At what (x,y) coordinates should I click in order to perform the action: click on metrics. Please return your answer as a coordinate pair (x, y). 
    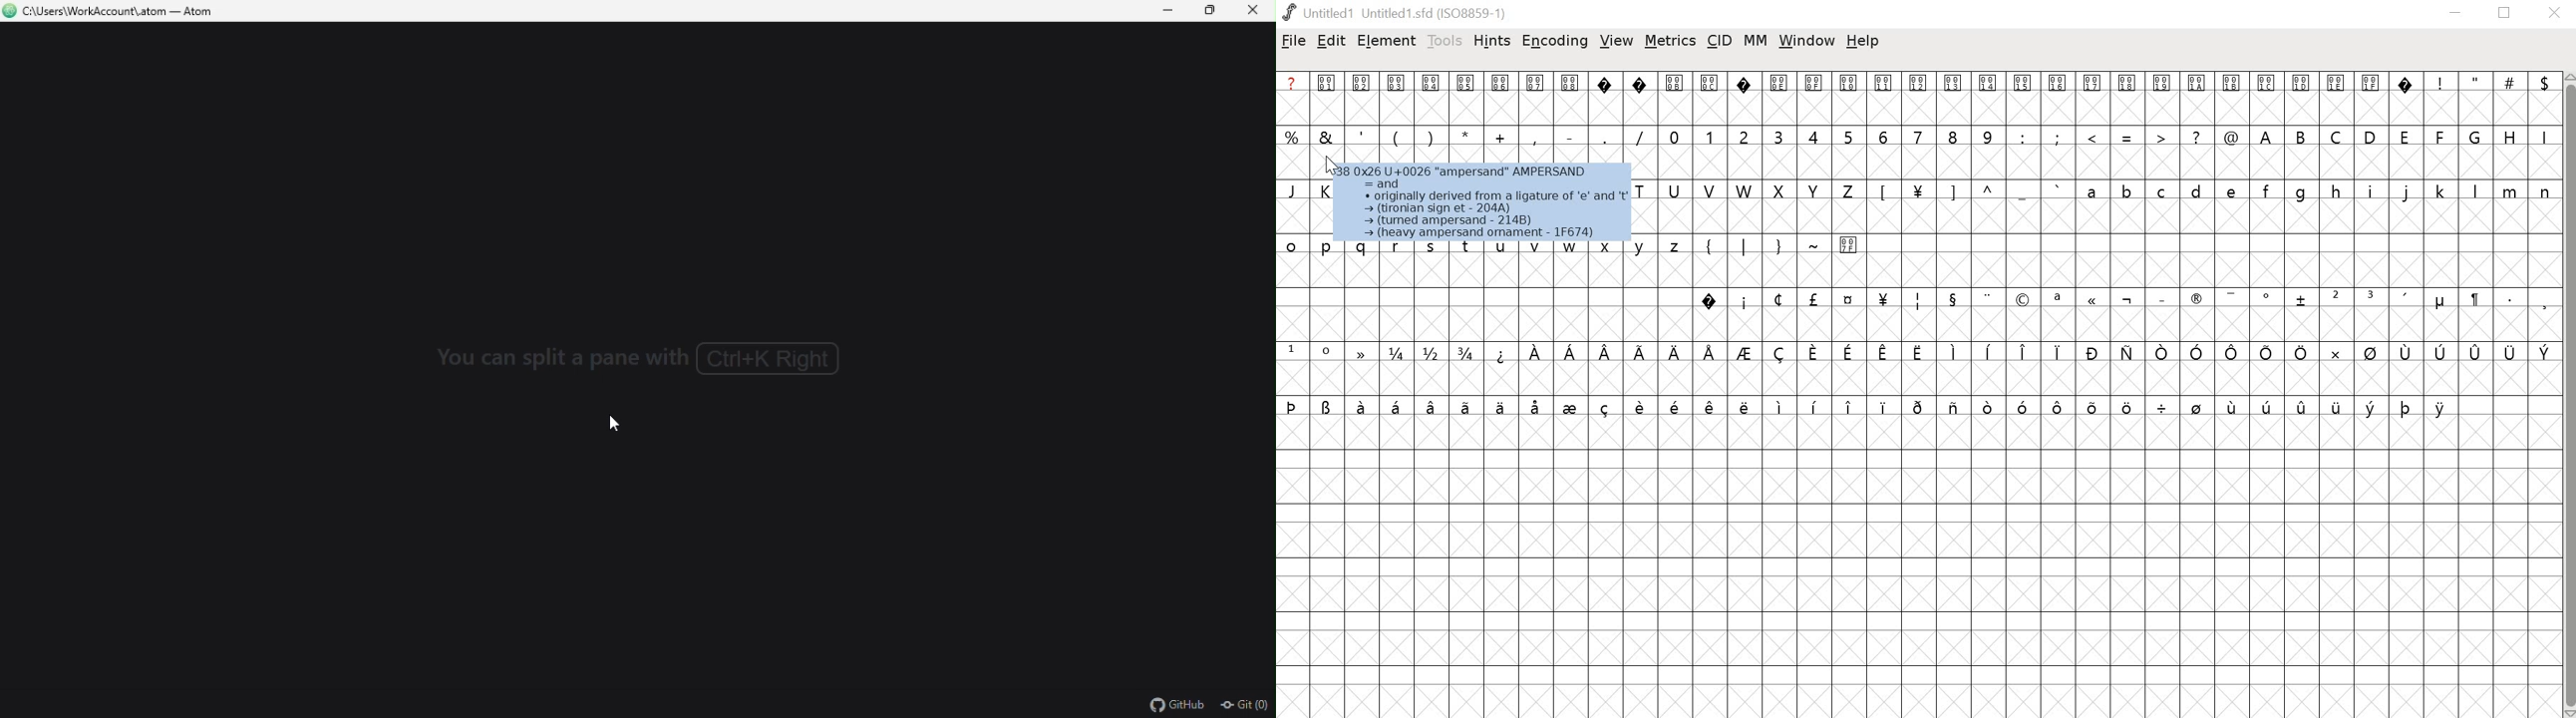
    Looking at the image, I should click on (1670, 41).